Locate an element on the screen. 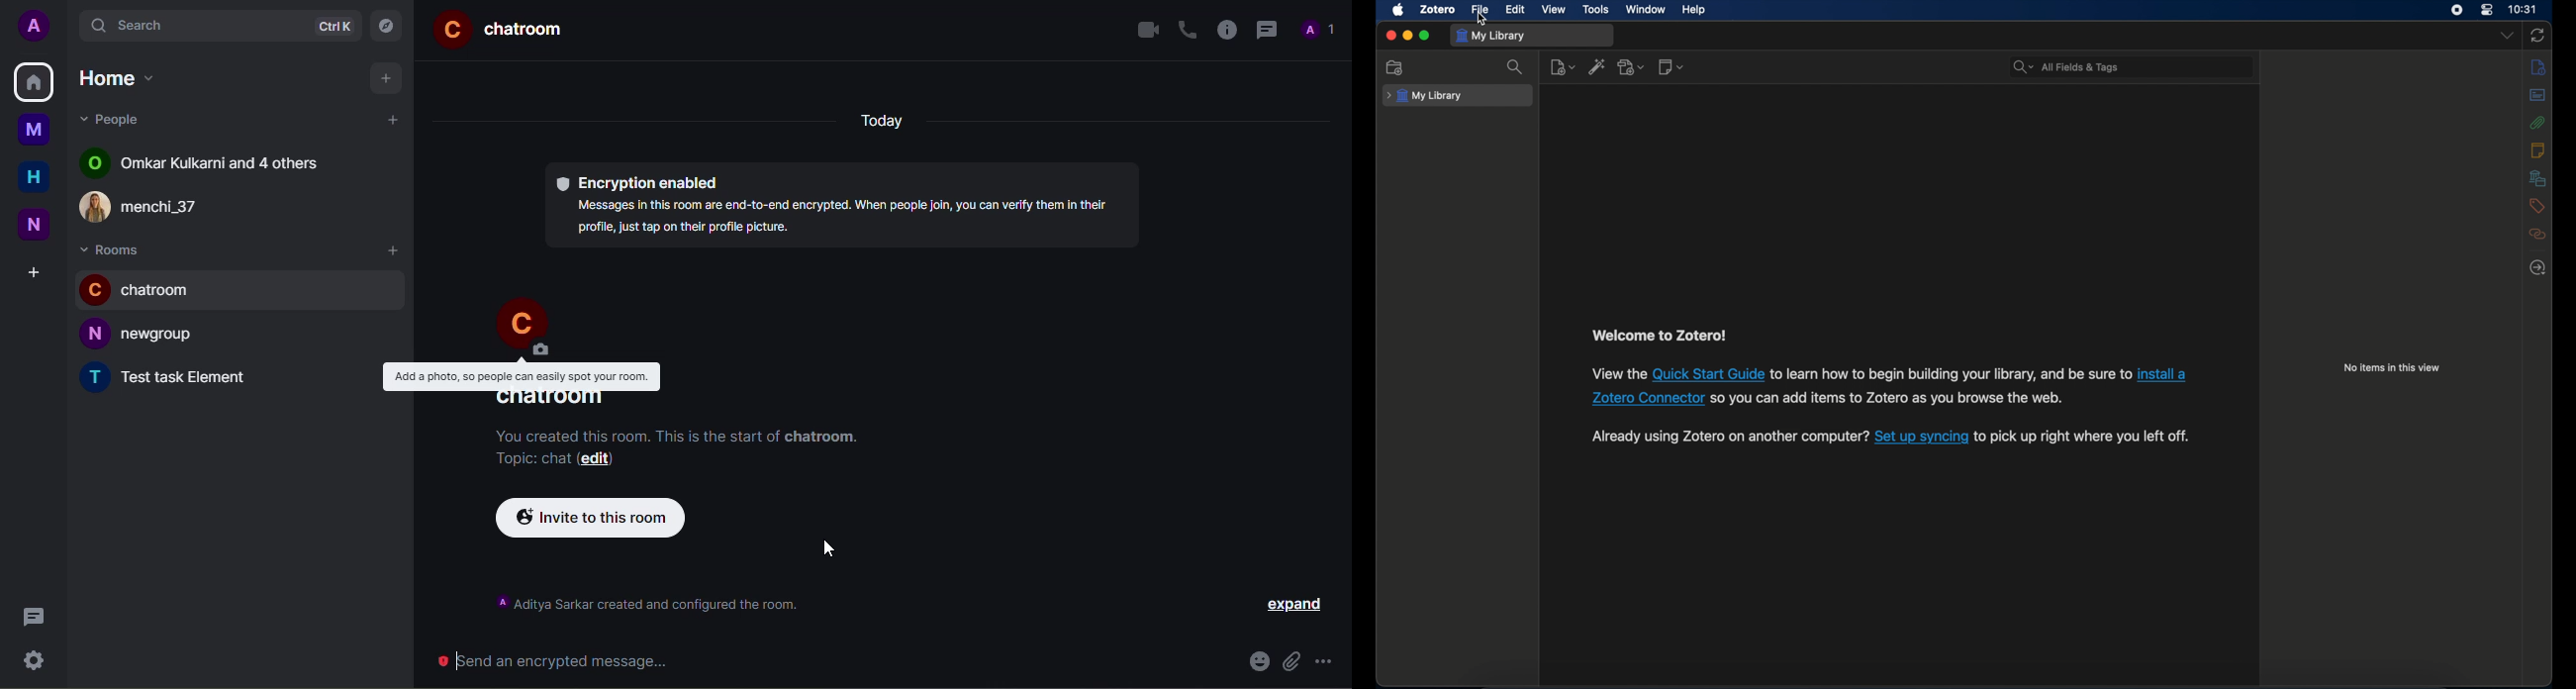  help is located at coordinates (1694, 10).